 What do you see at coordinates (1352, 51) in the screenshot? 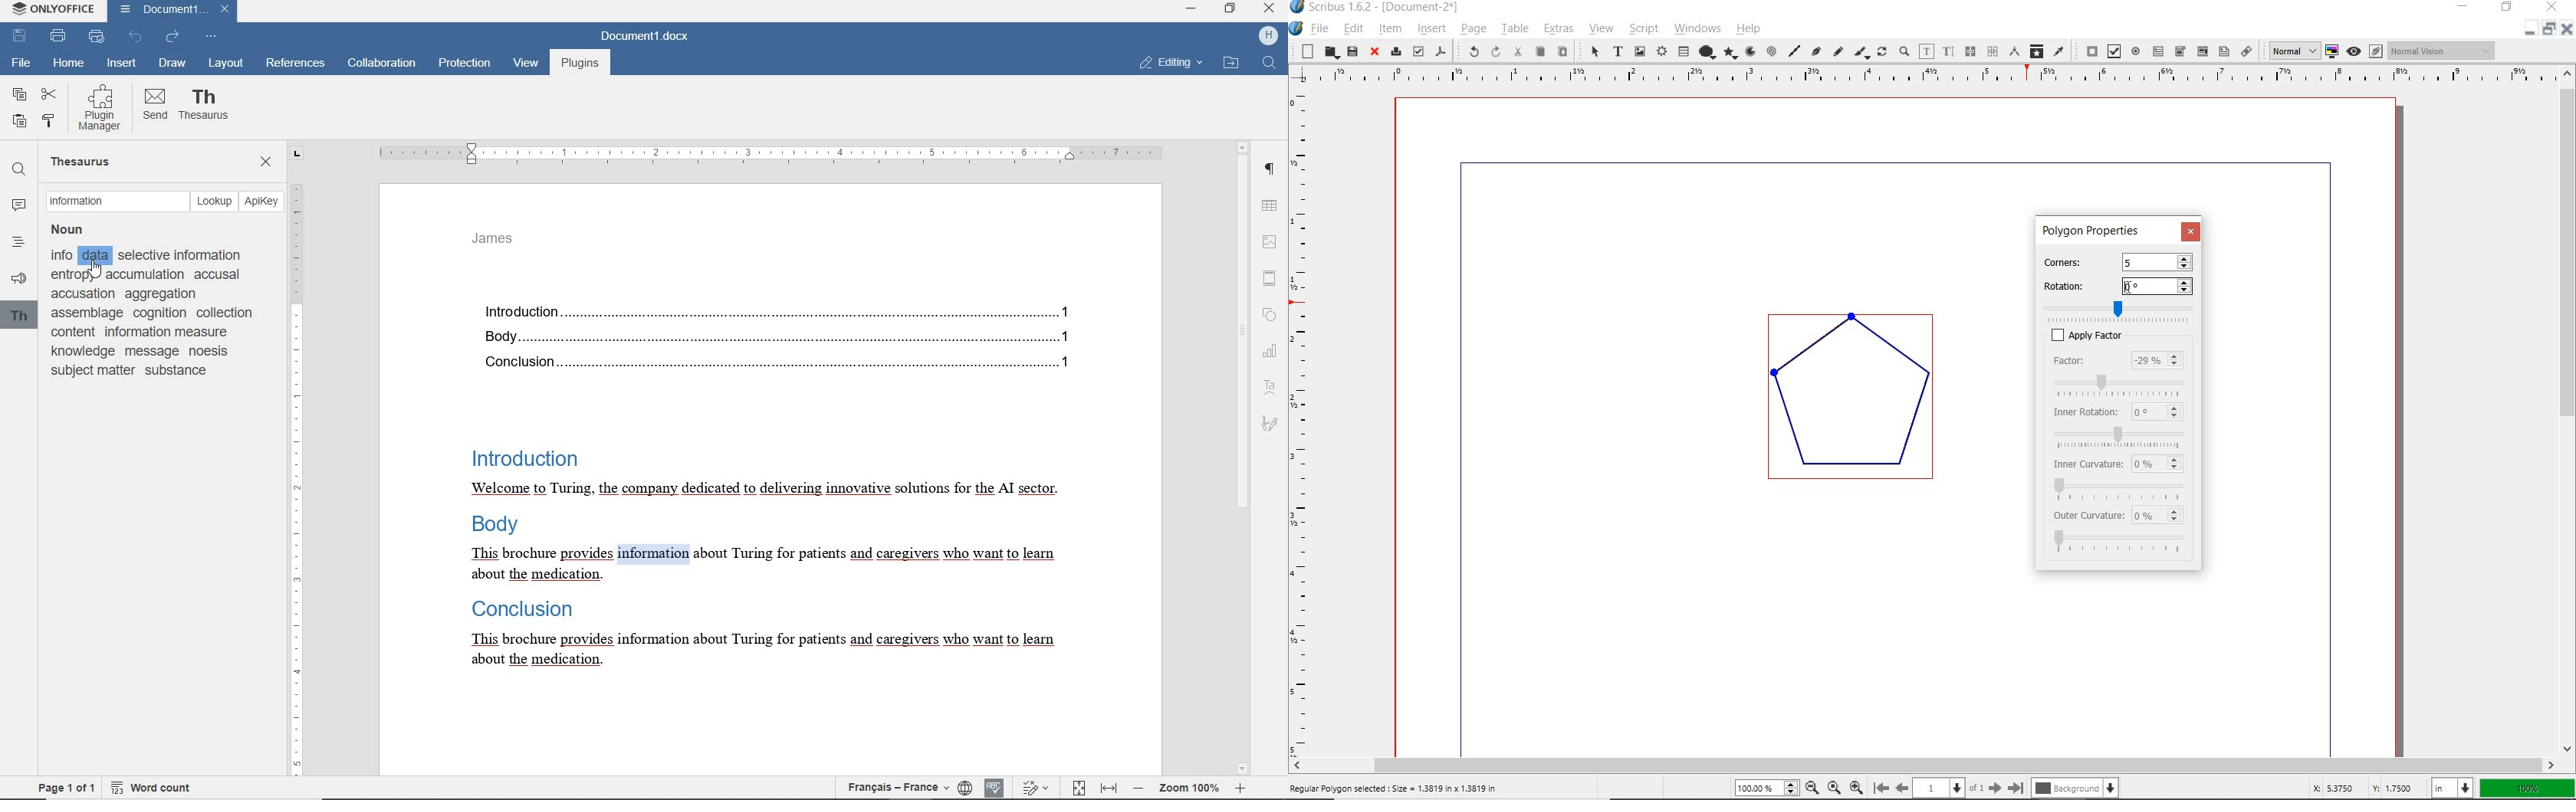
I see `save` at bounding box center [1352, 51].